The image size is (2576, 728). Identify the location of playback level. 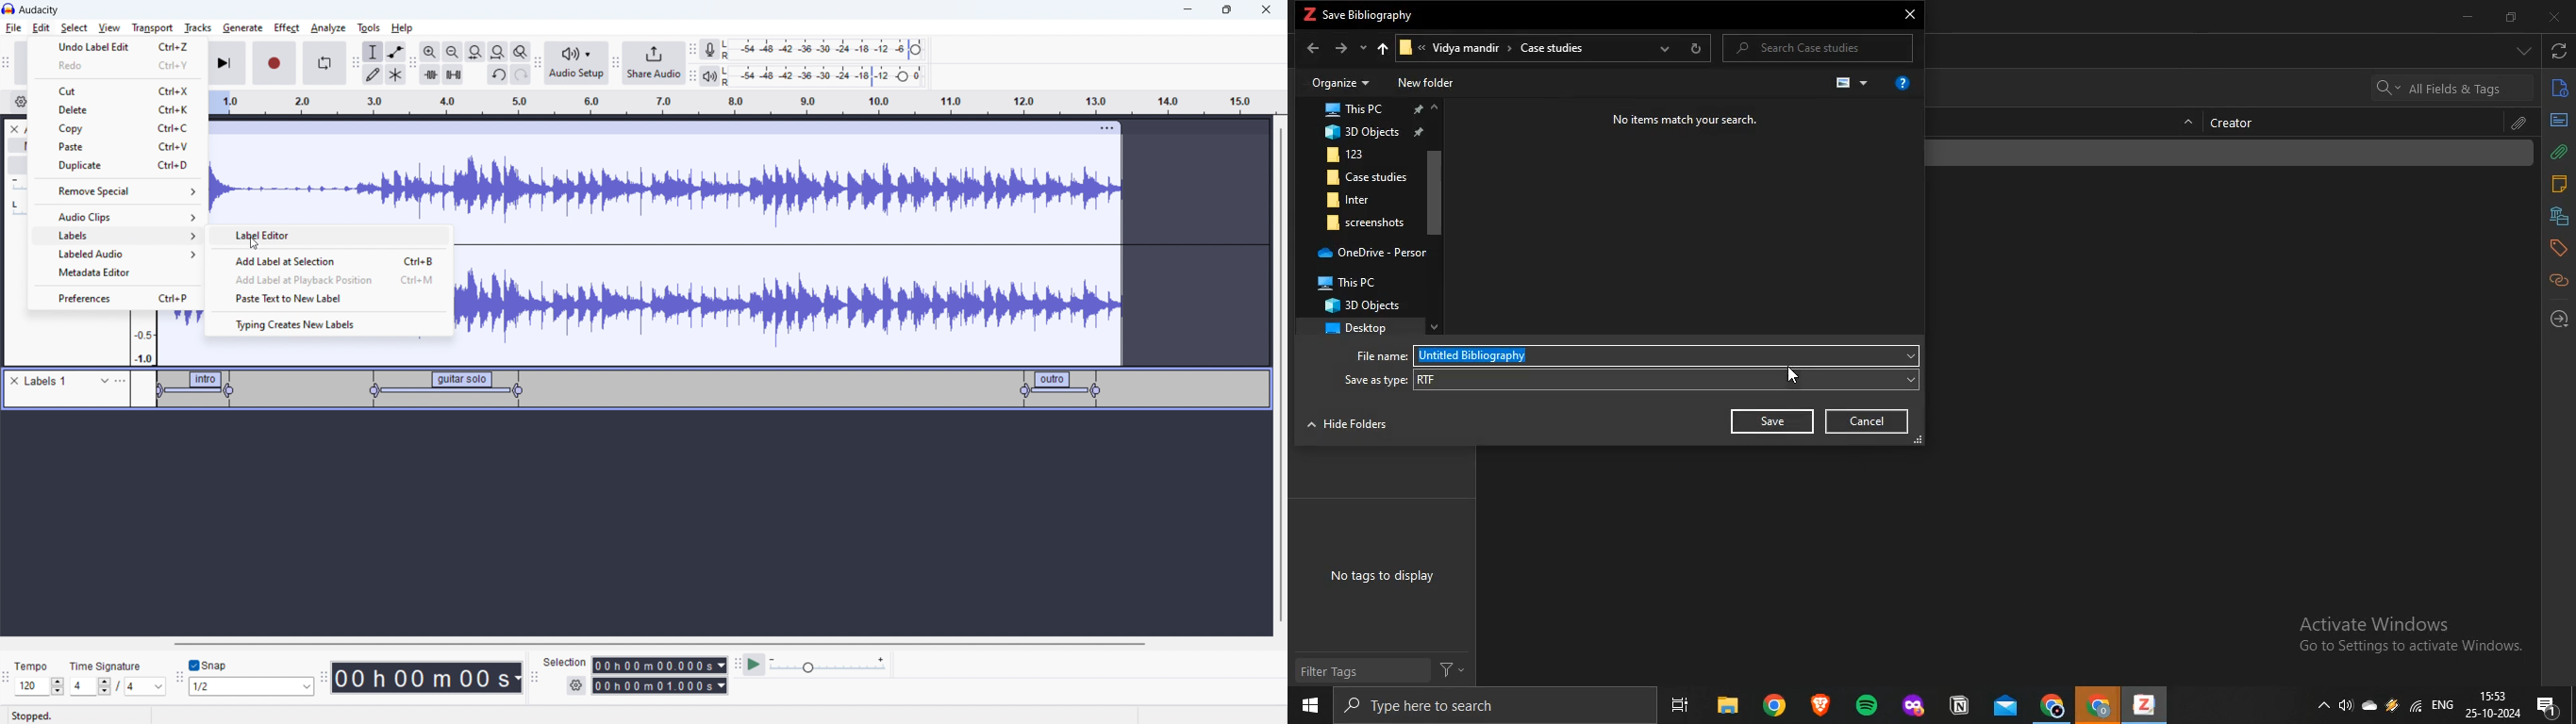
(833, 75).